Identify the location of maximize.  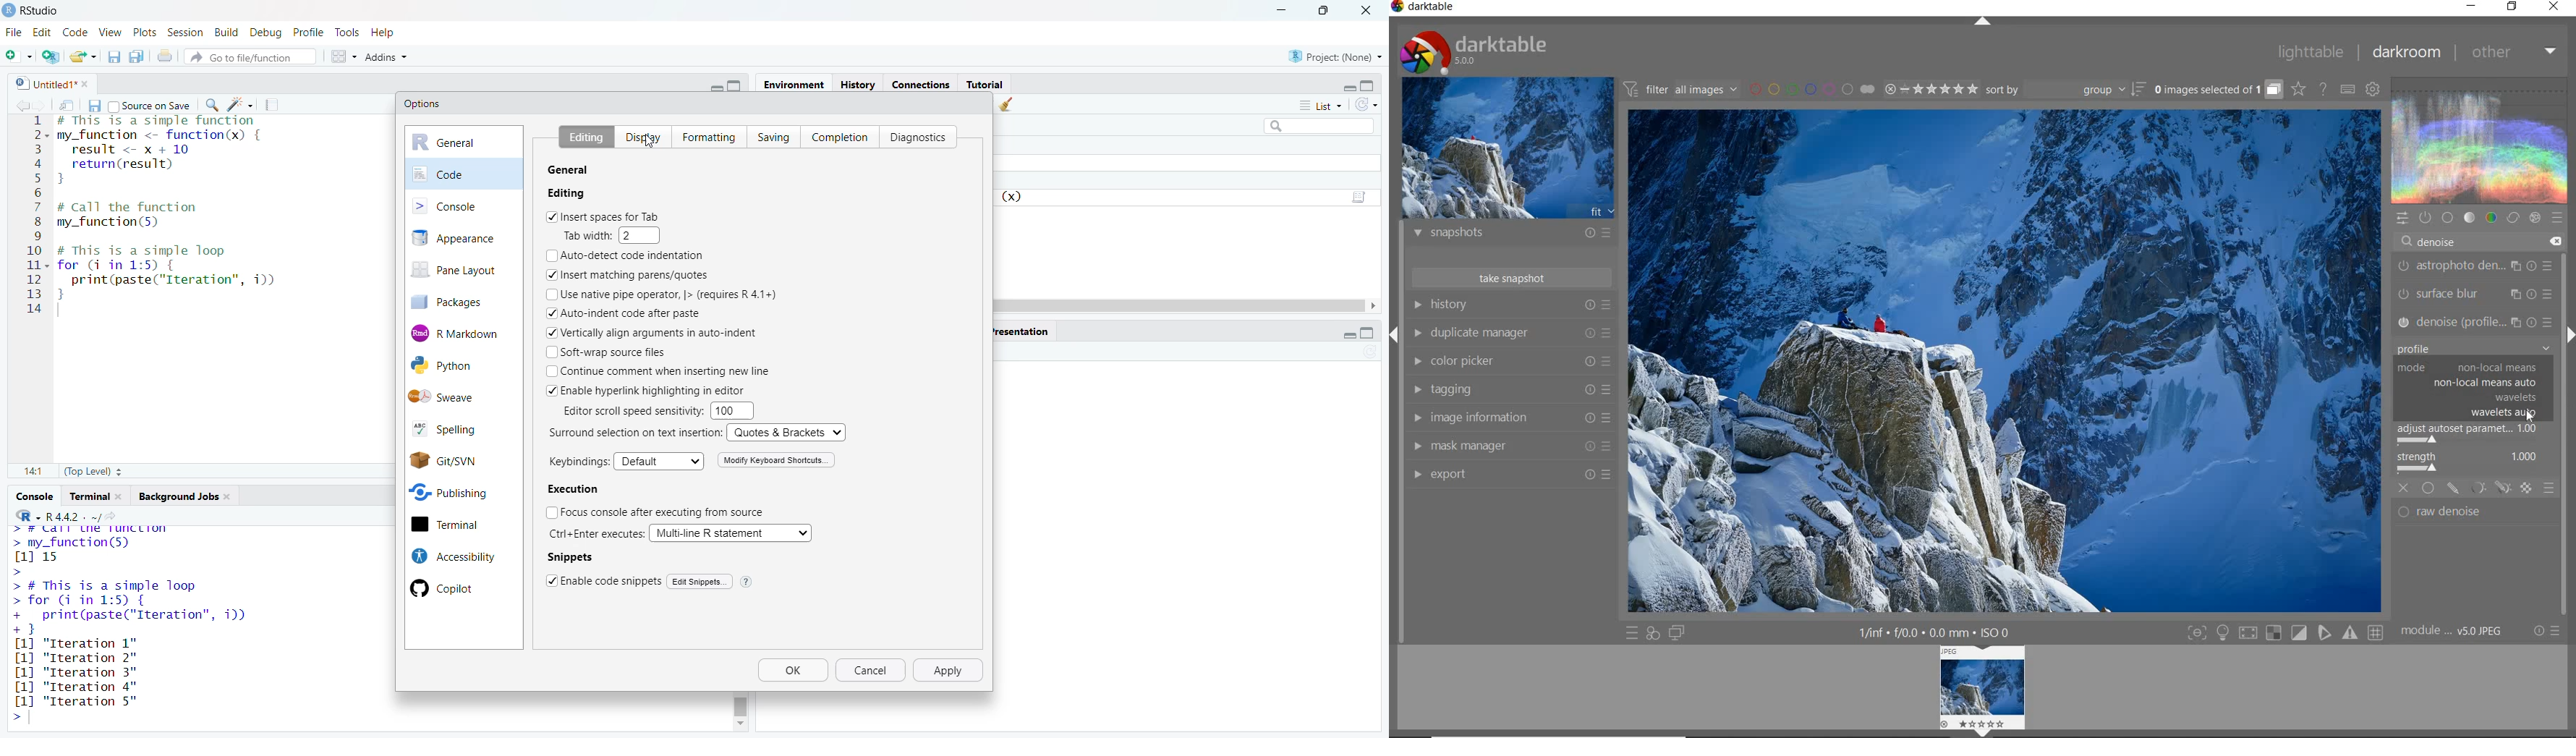
(1374, 82).